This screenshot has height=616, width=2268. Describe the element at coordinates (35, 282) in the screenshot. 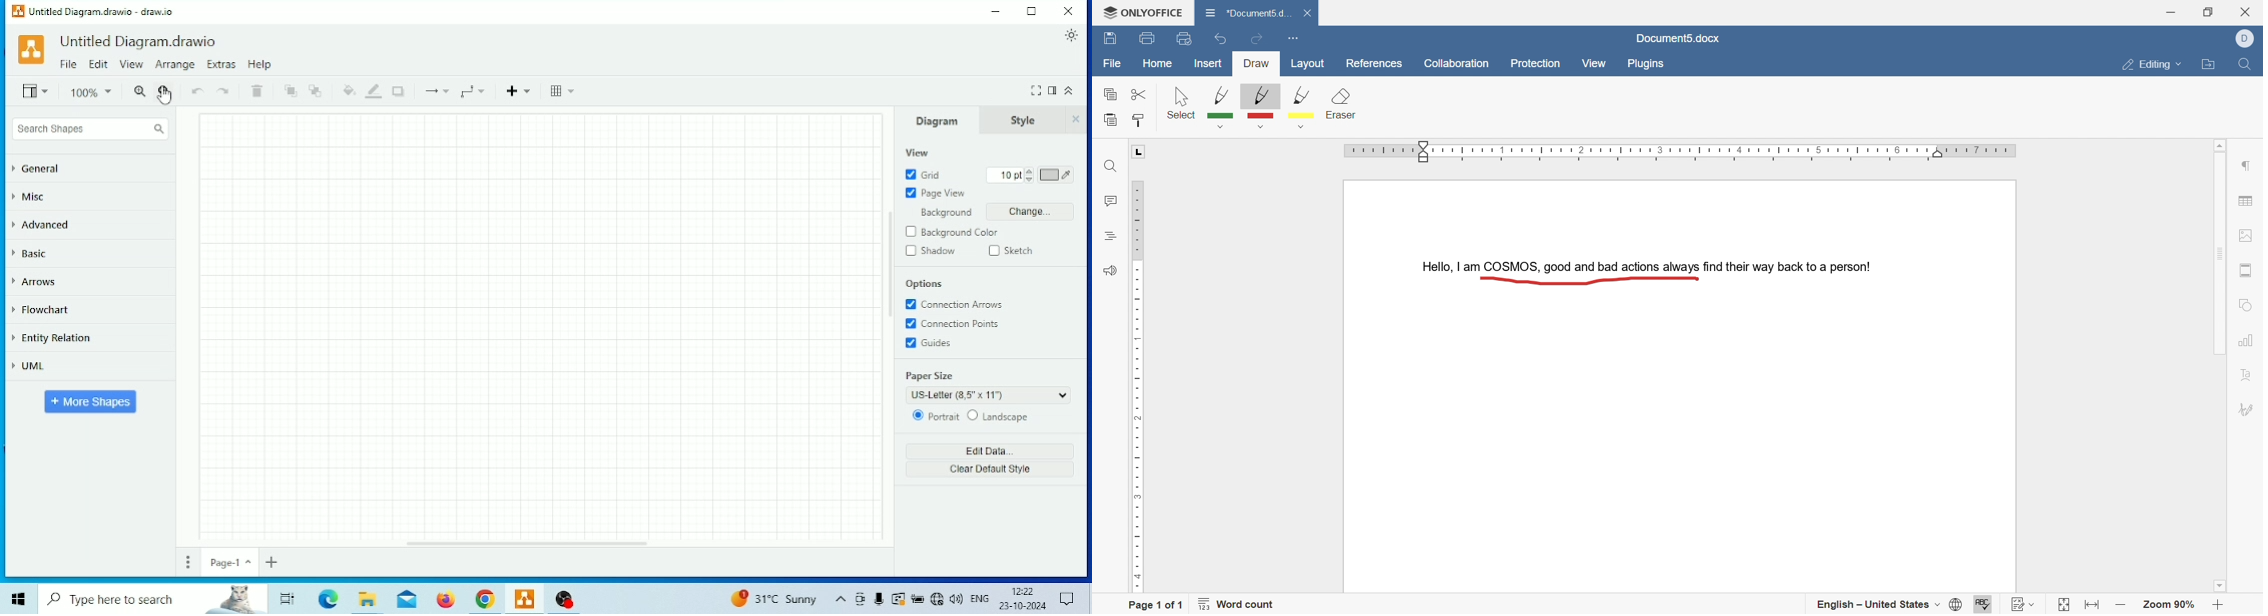

I see `Arrows` at that location.